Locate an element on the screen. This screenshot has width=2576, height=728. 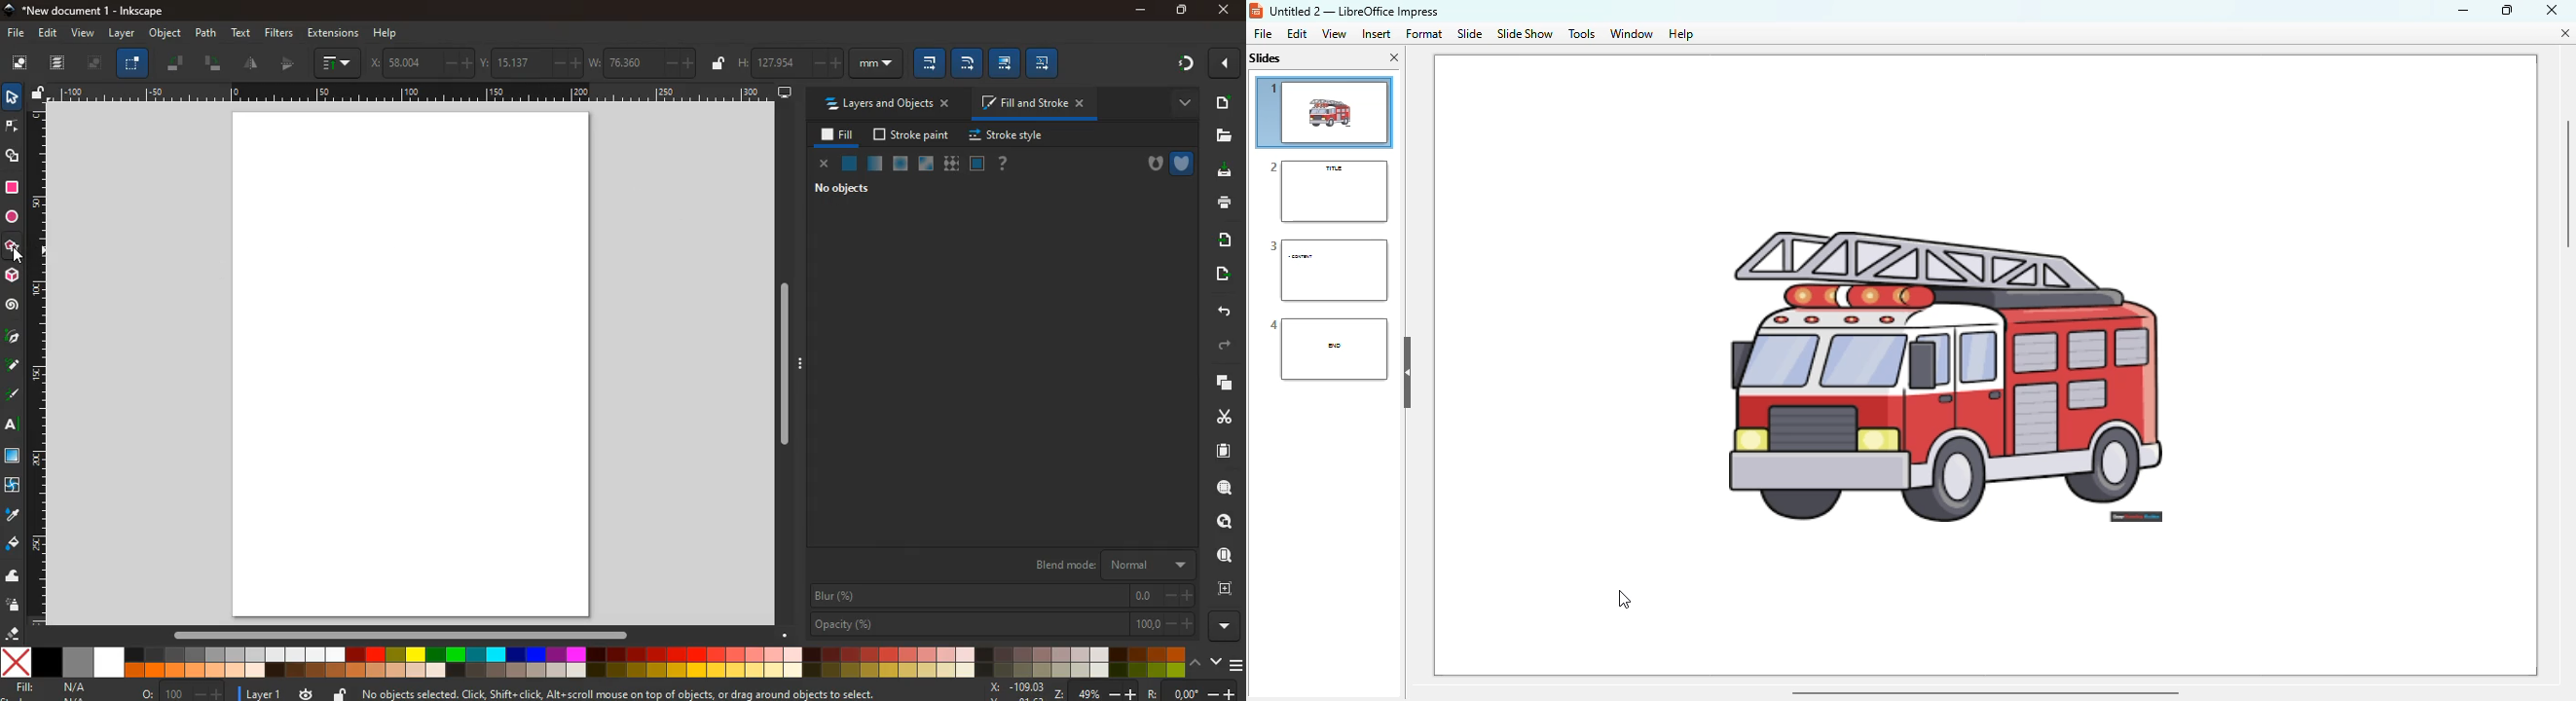
edge is located at coordinates (12, 127).